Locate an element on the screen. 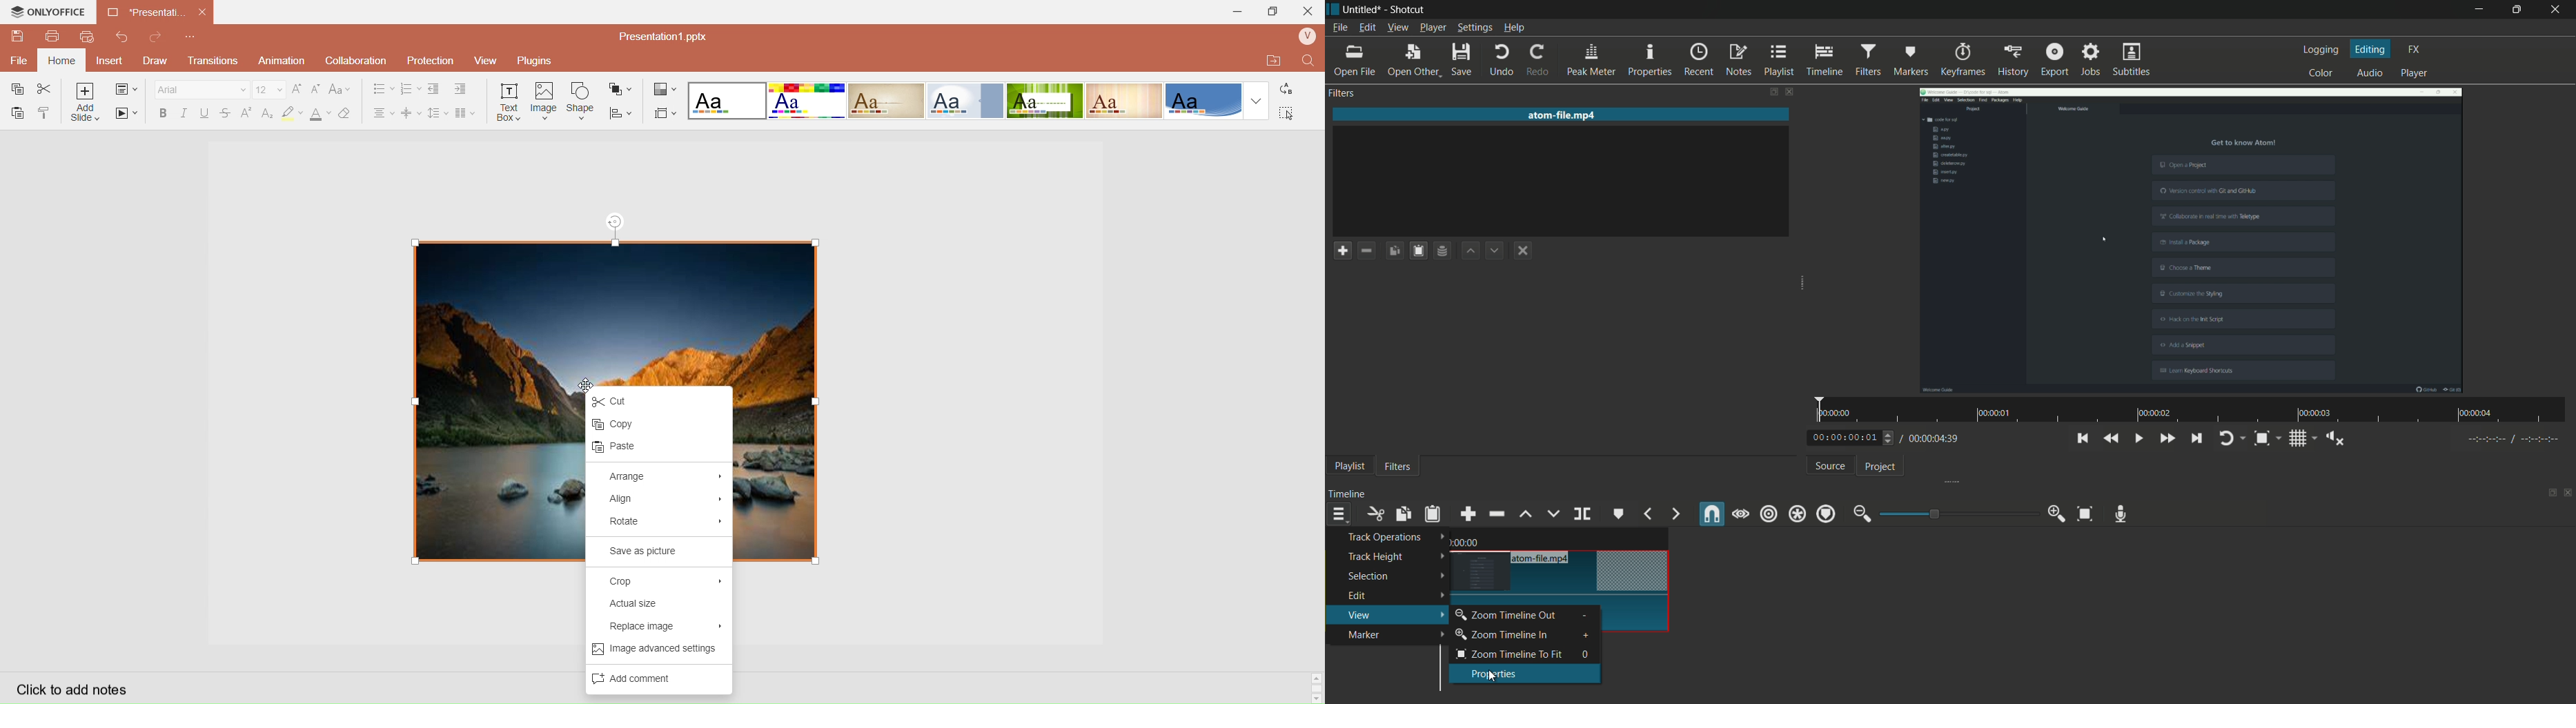 This screenshot has height=728, width=2576. jobs is located at coordinates (2091, 59).